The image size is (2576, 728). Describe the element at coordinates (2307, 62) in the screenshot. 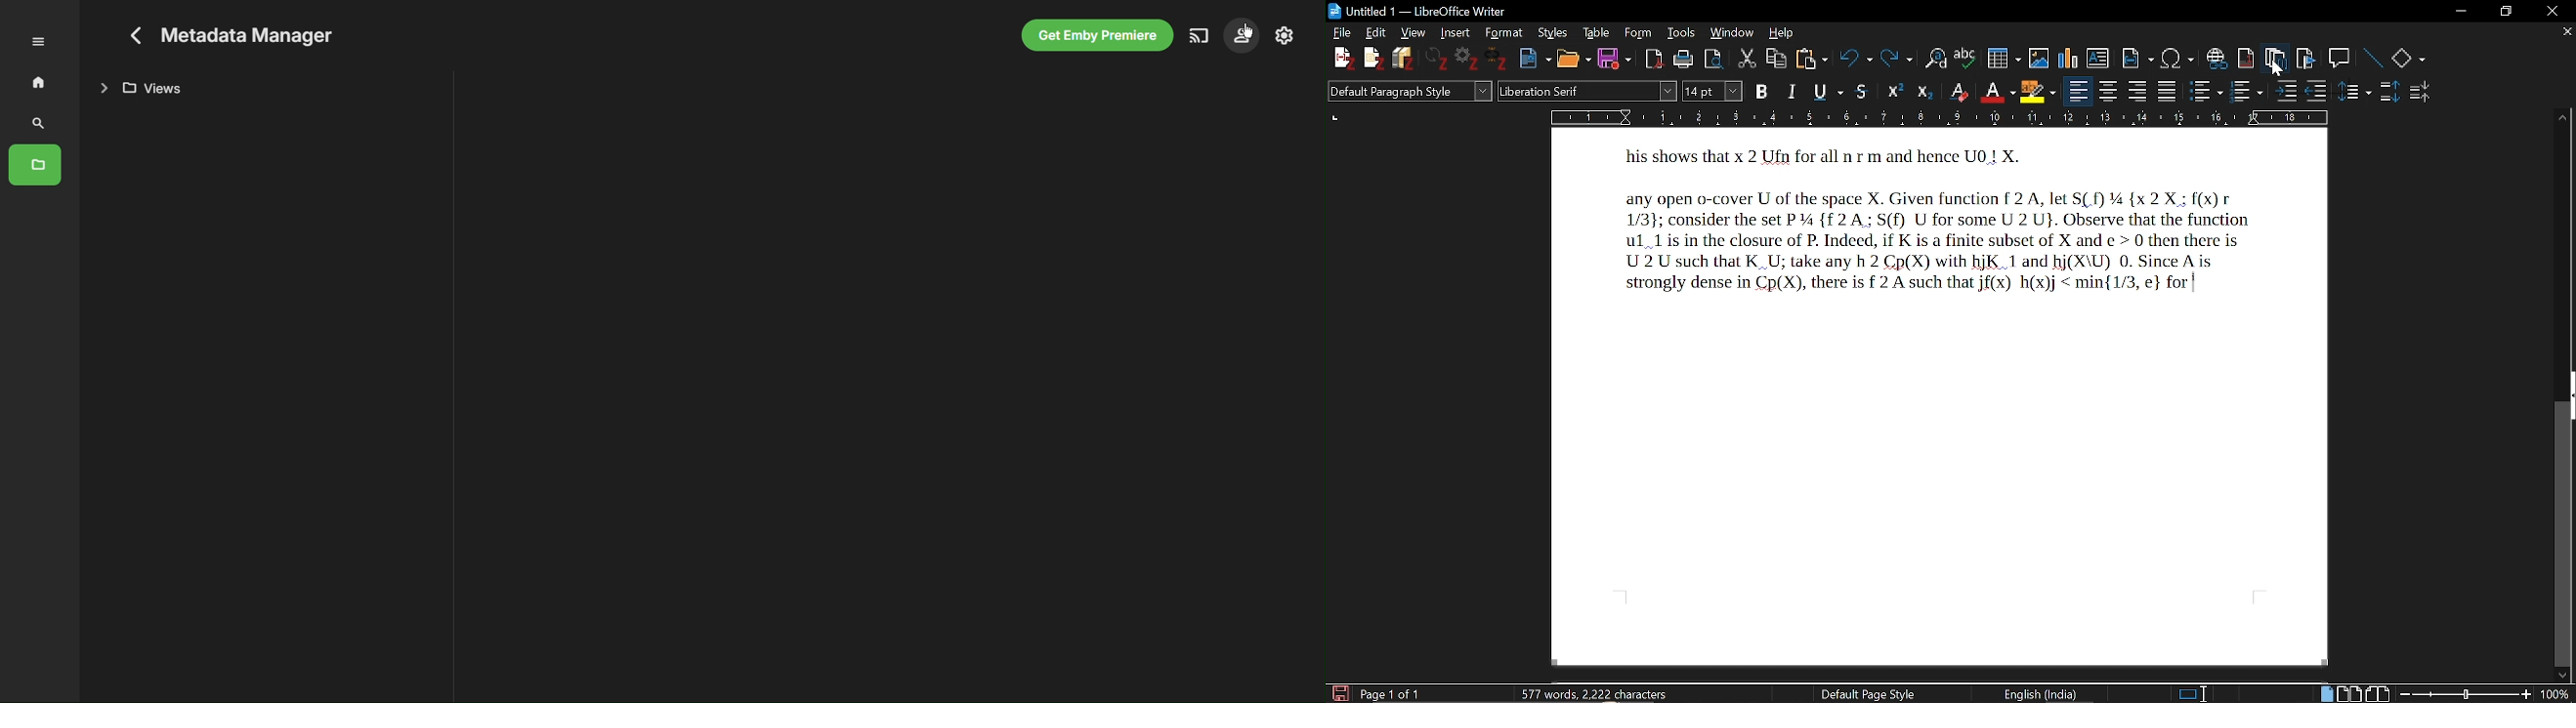

I see `Insert bookmark` at that location.